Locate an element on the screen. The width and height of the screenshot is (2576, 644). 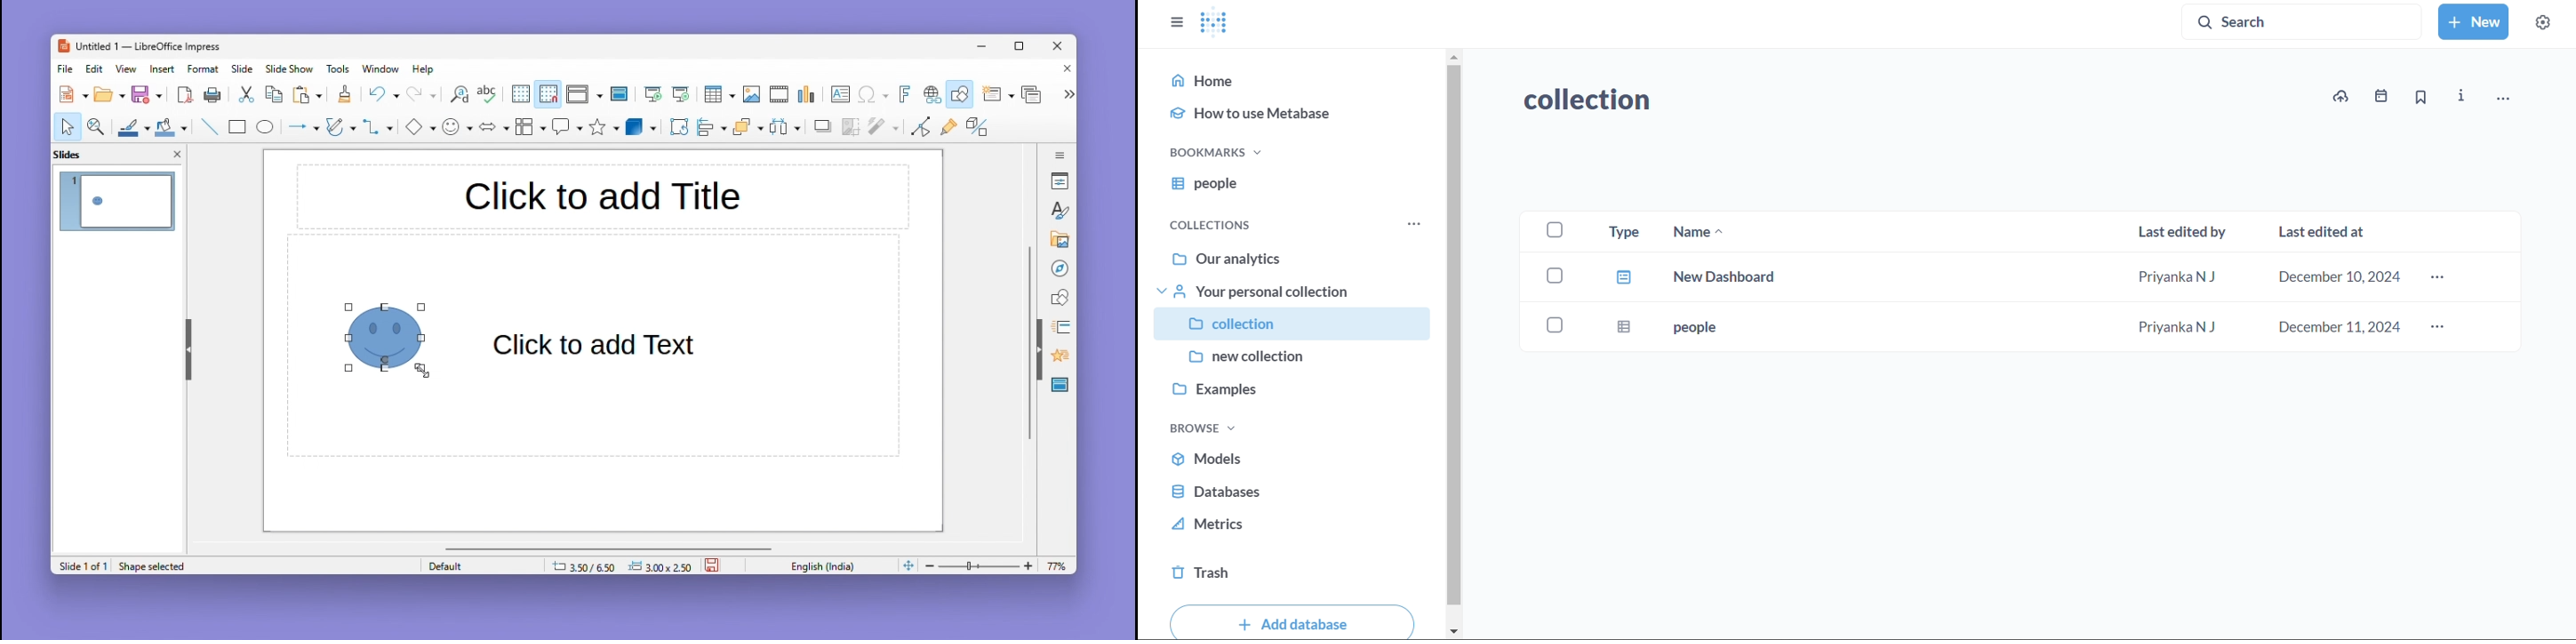
trash  is located at coordinates (1285, 570).